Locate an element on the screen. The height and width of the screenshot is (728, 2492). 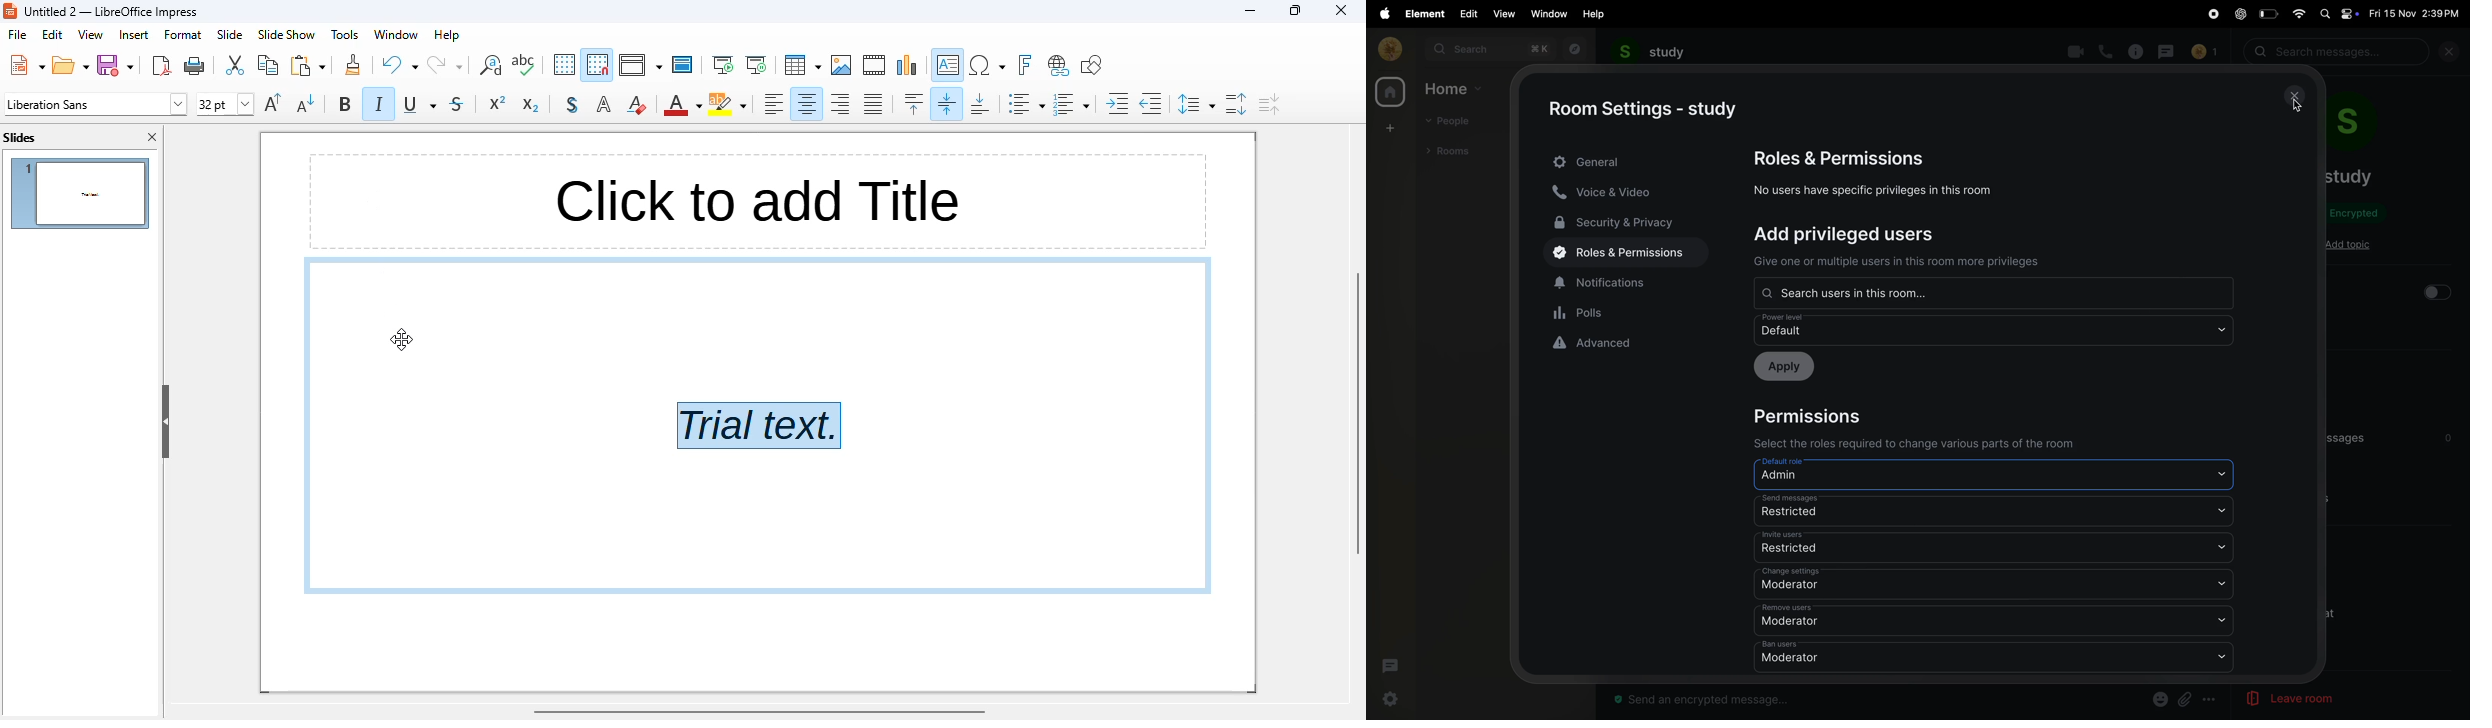
file is located at coordinates (17, 34).